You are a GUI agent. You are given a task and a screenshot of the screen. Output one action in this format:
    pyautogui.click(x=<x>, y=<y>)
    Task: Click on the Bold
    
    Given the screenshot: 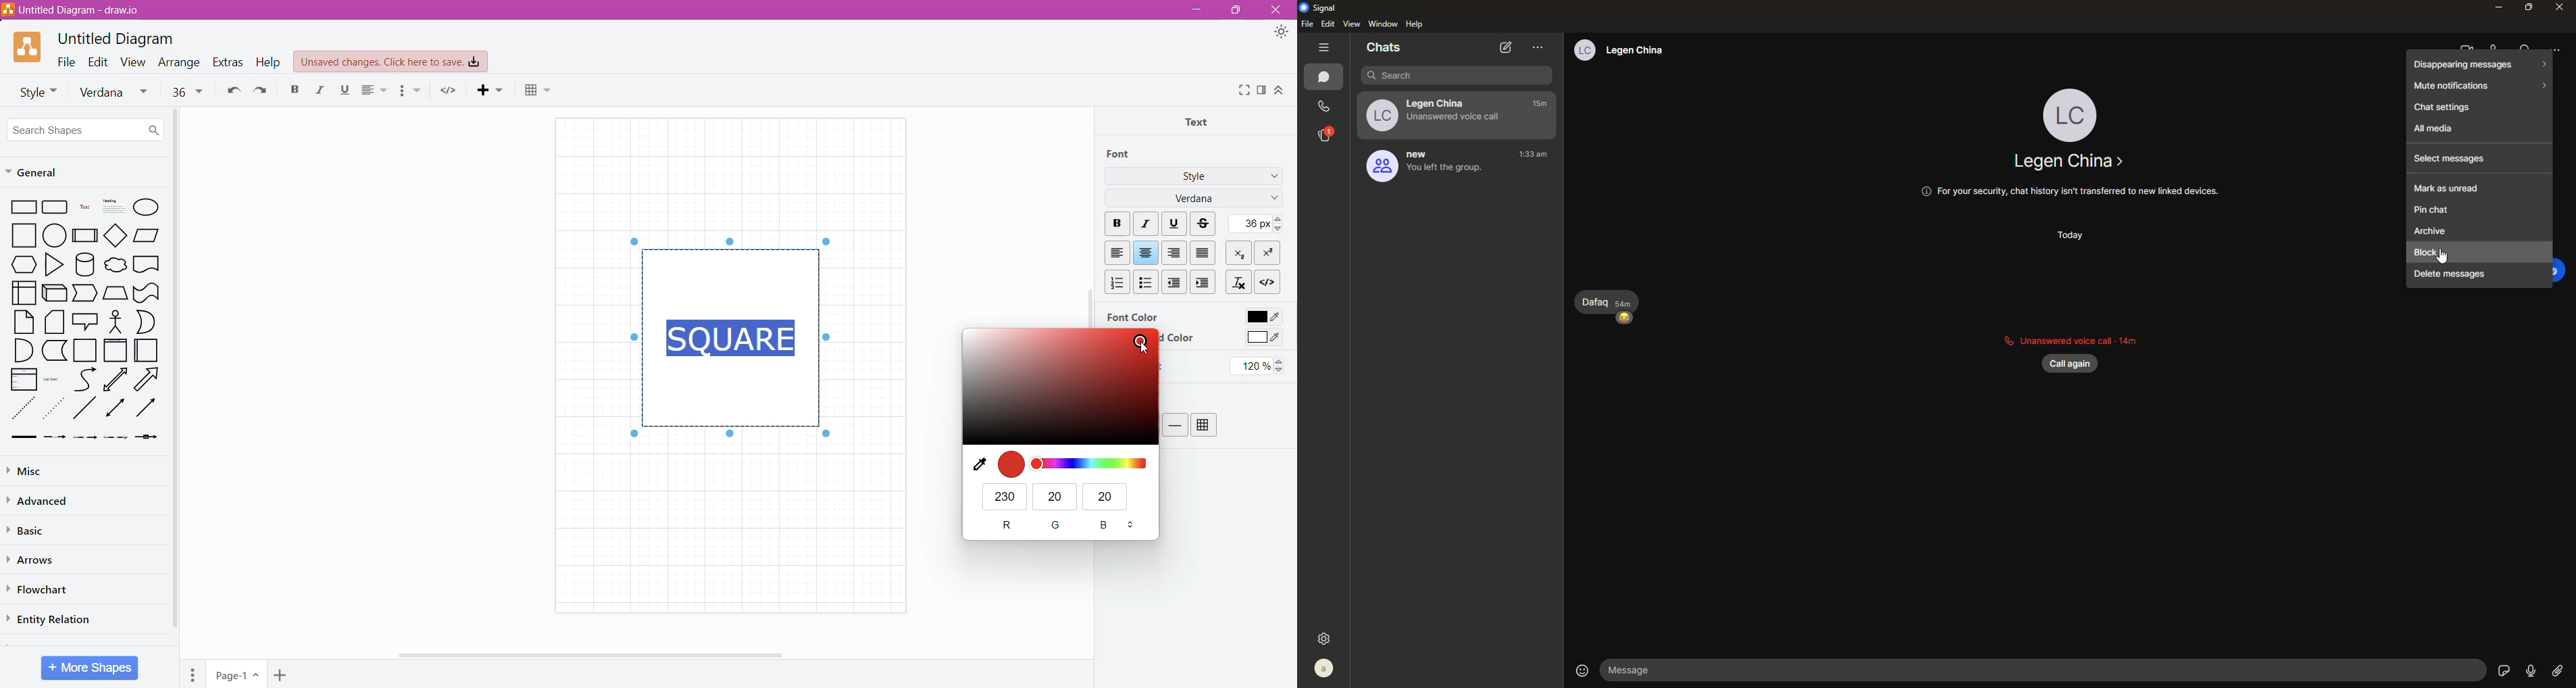 What is the action you would take?
    pyautogui.click(x=295, y=89)
    